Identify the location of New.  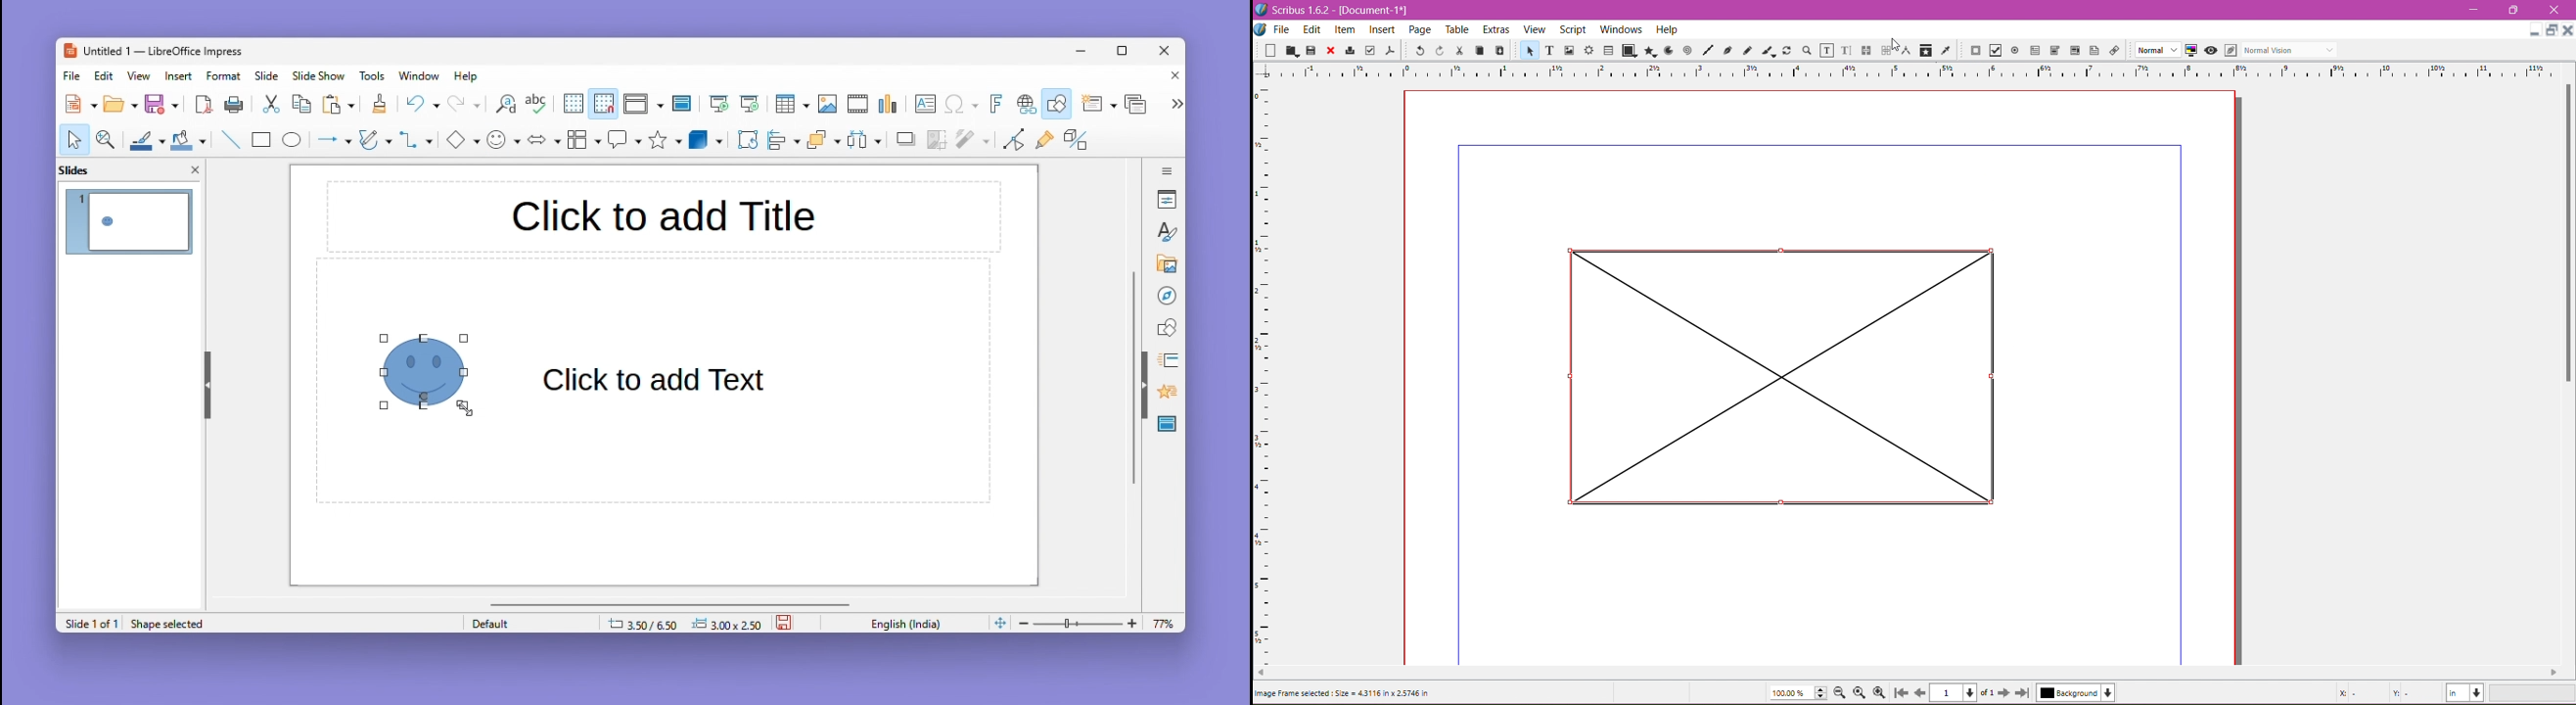
(1266, 51).